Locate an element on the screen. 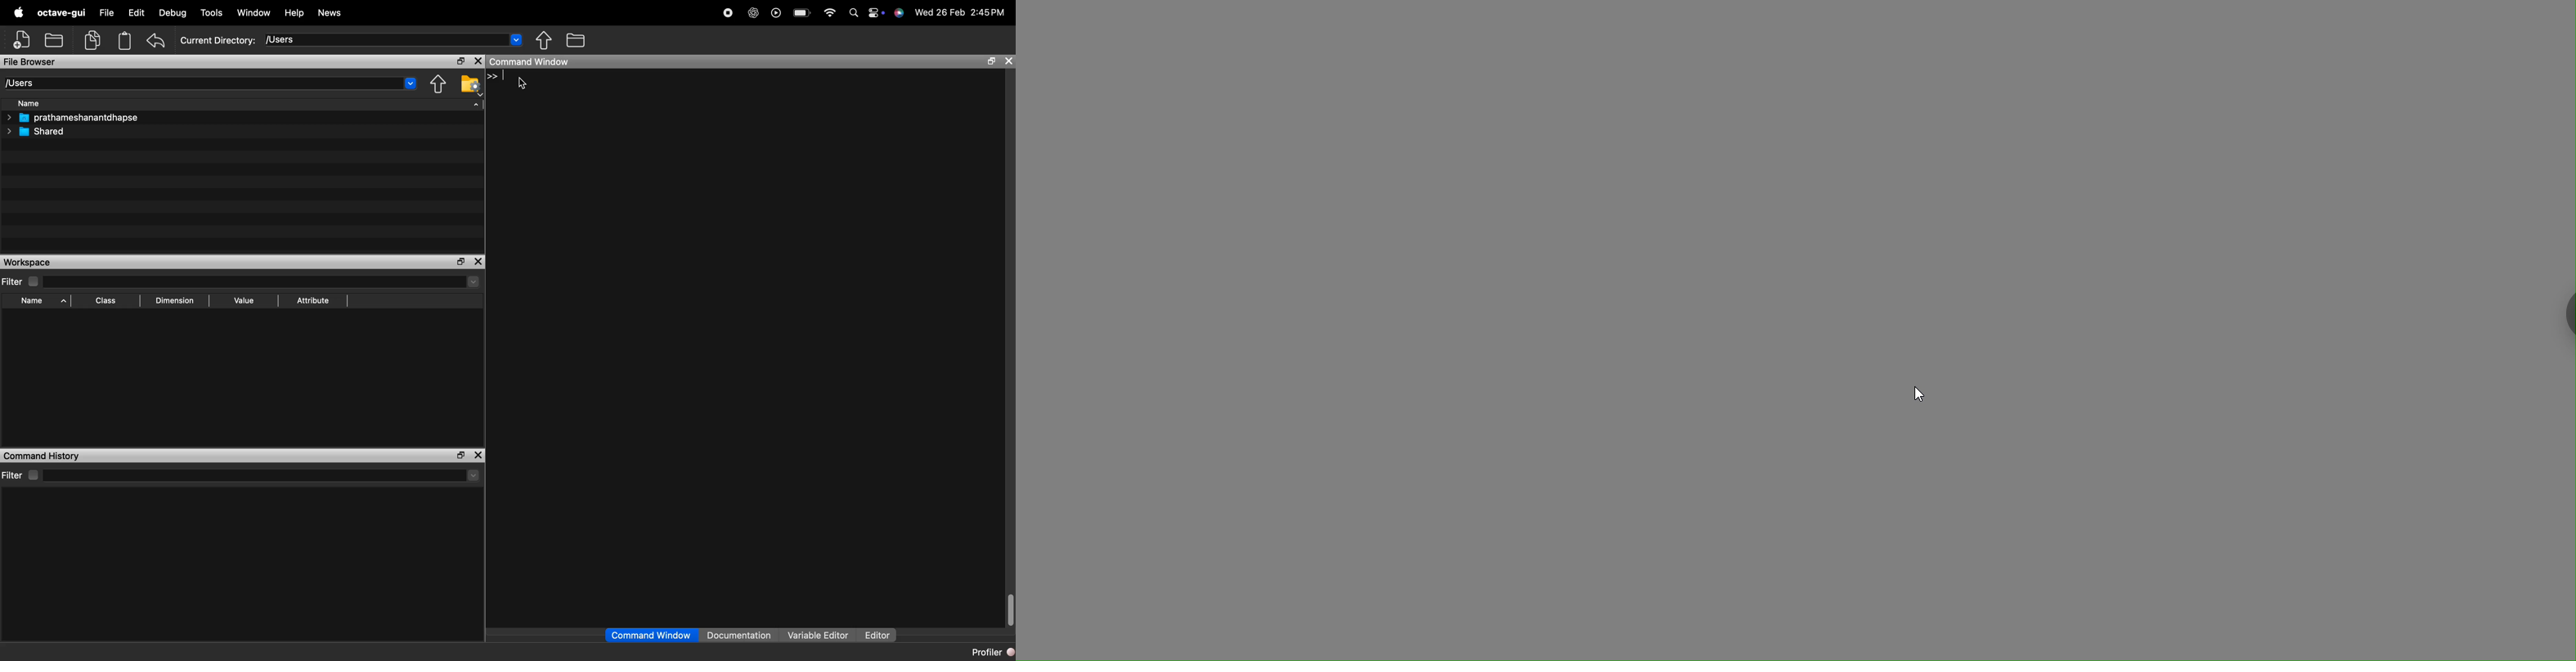  Attribute is located at coordinates (316, 300).